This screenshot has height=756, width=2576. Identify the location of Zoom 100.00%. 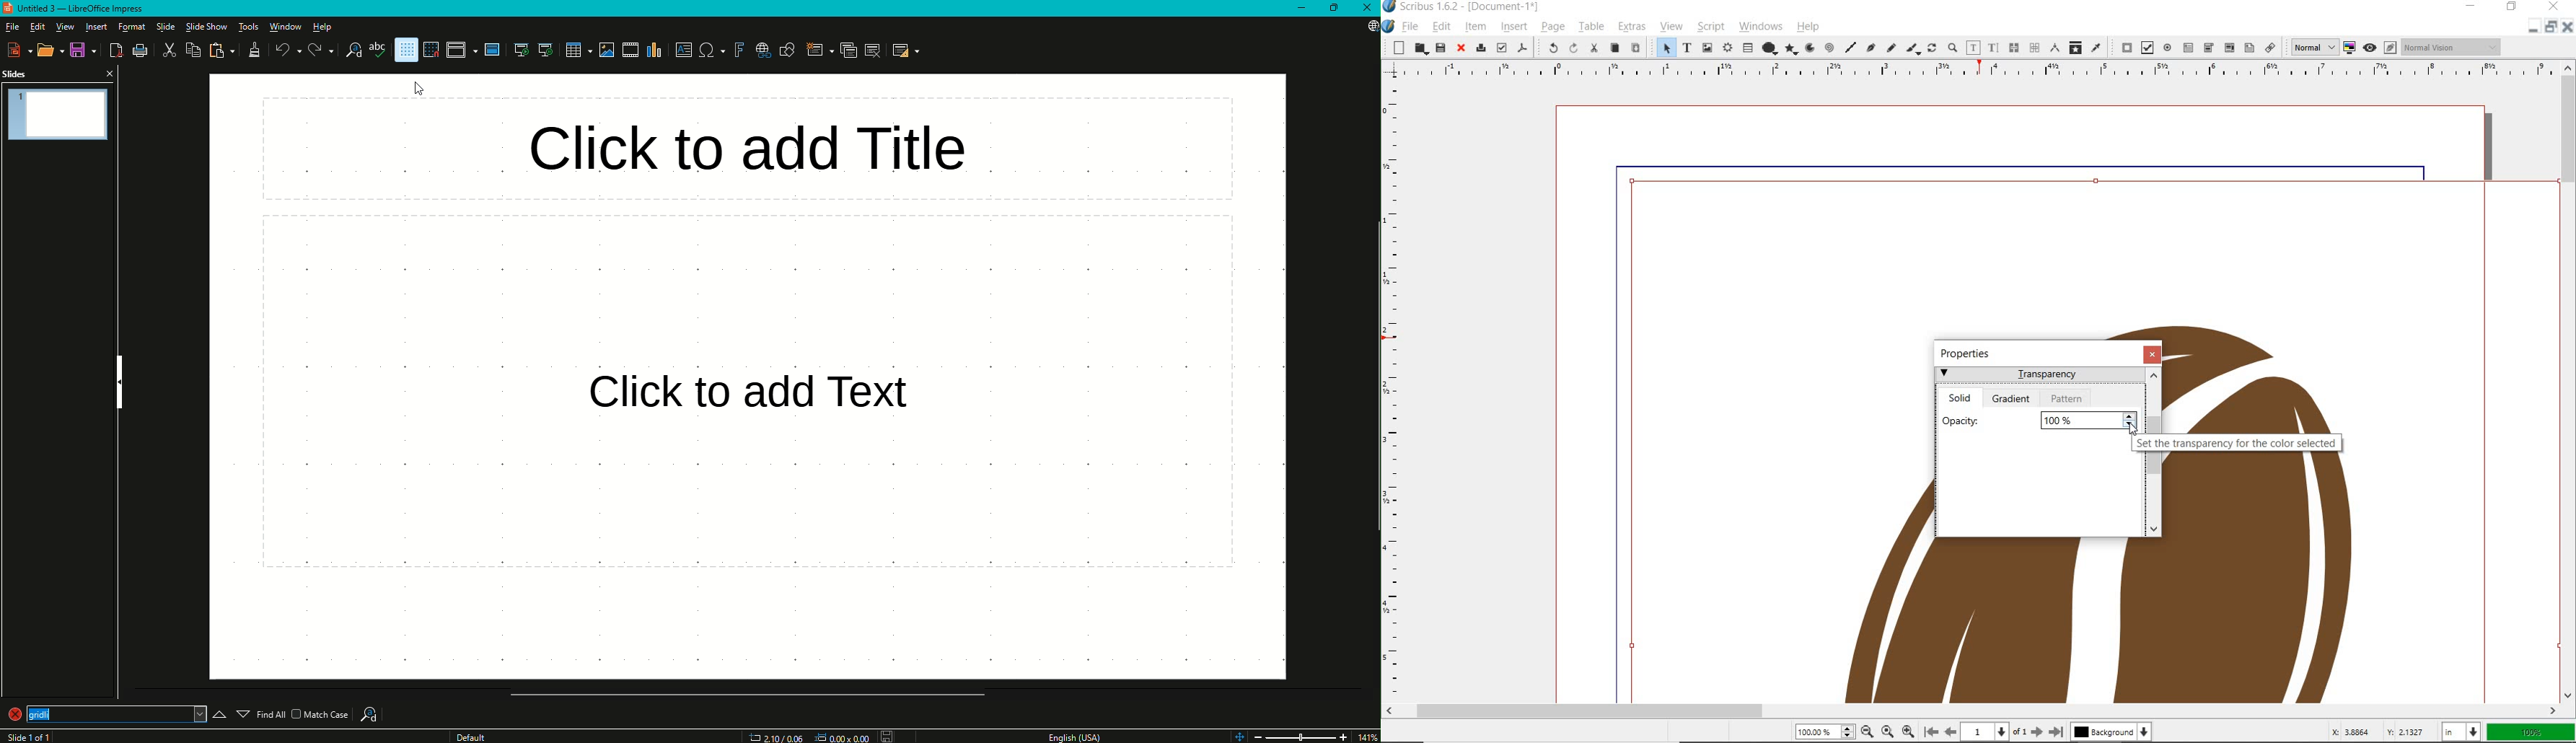
(1825, 731).